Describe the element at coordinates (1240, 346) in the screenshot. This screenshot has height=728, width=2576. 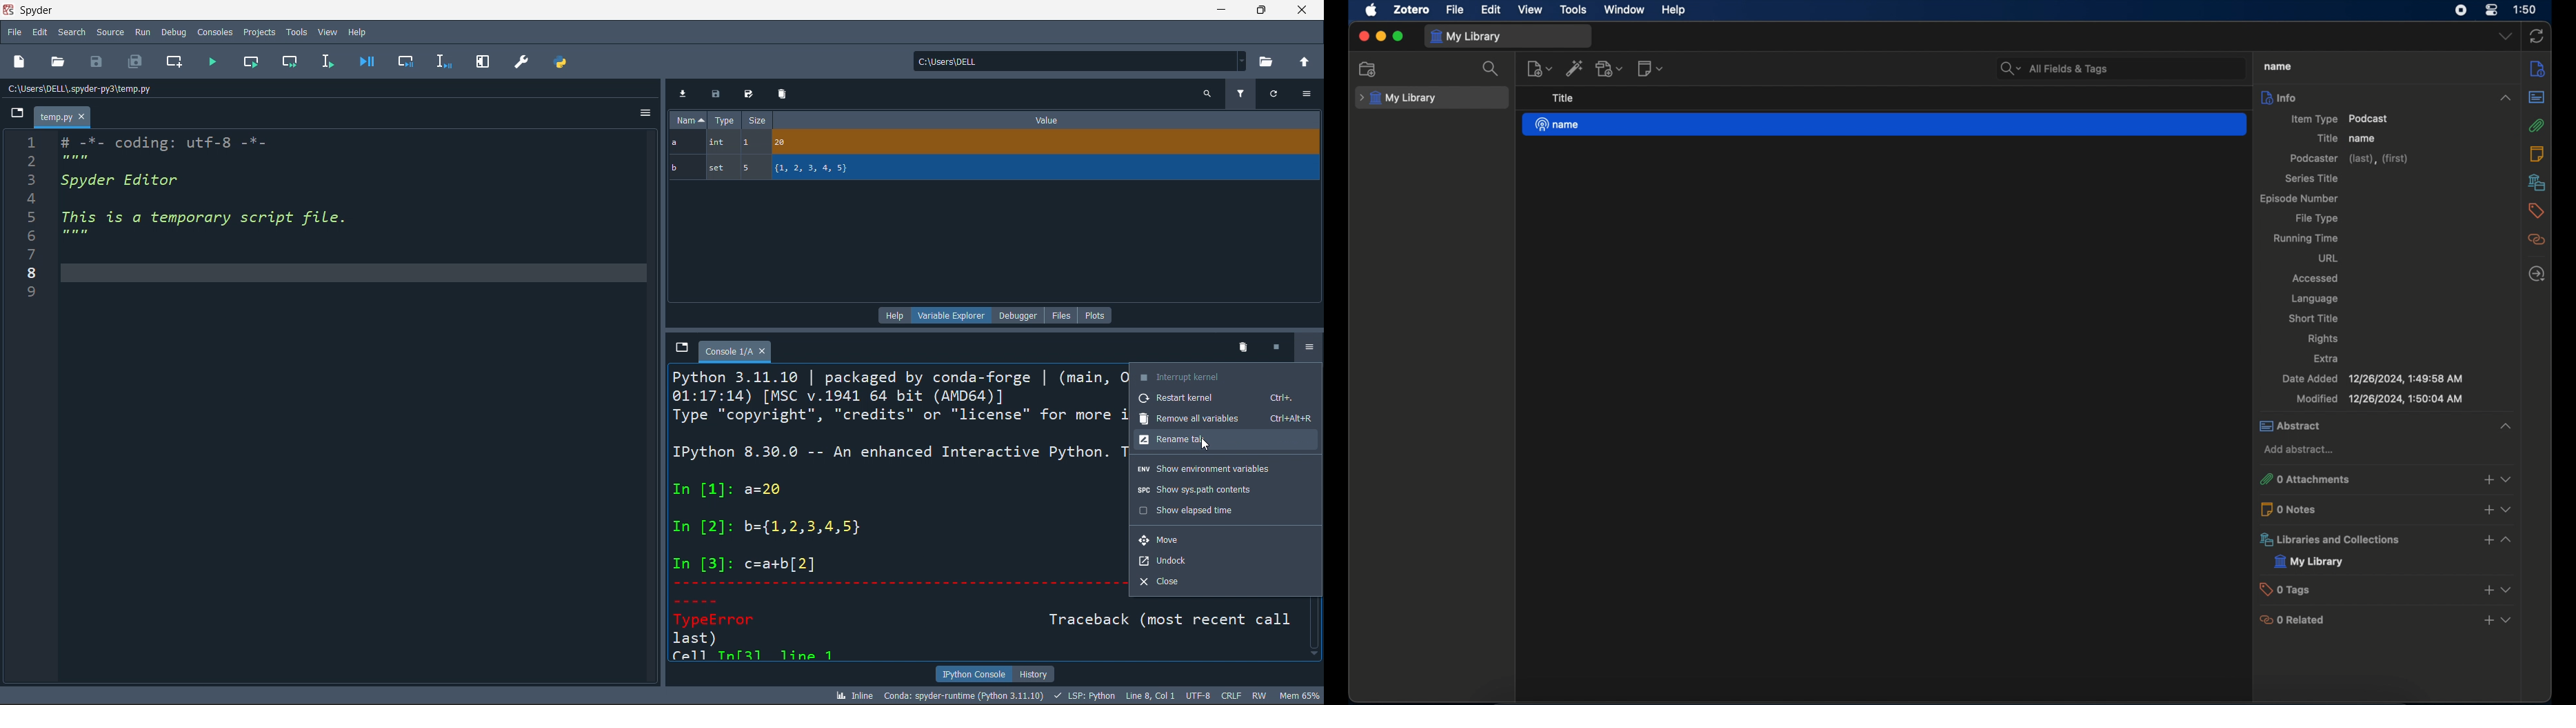
I see `delete` at that location.